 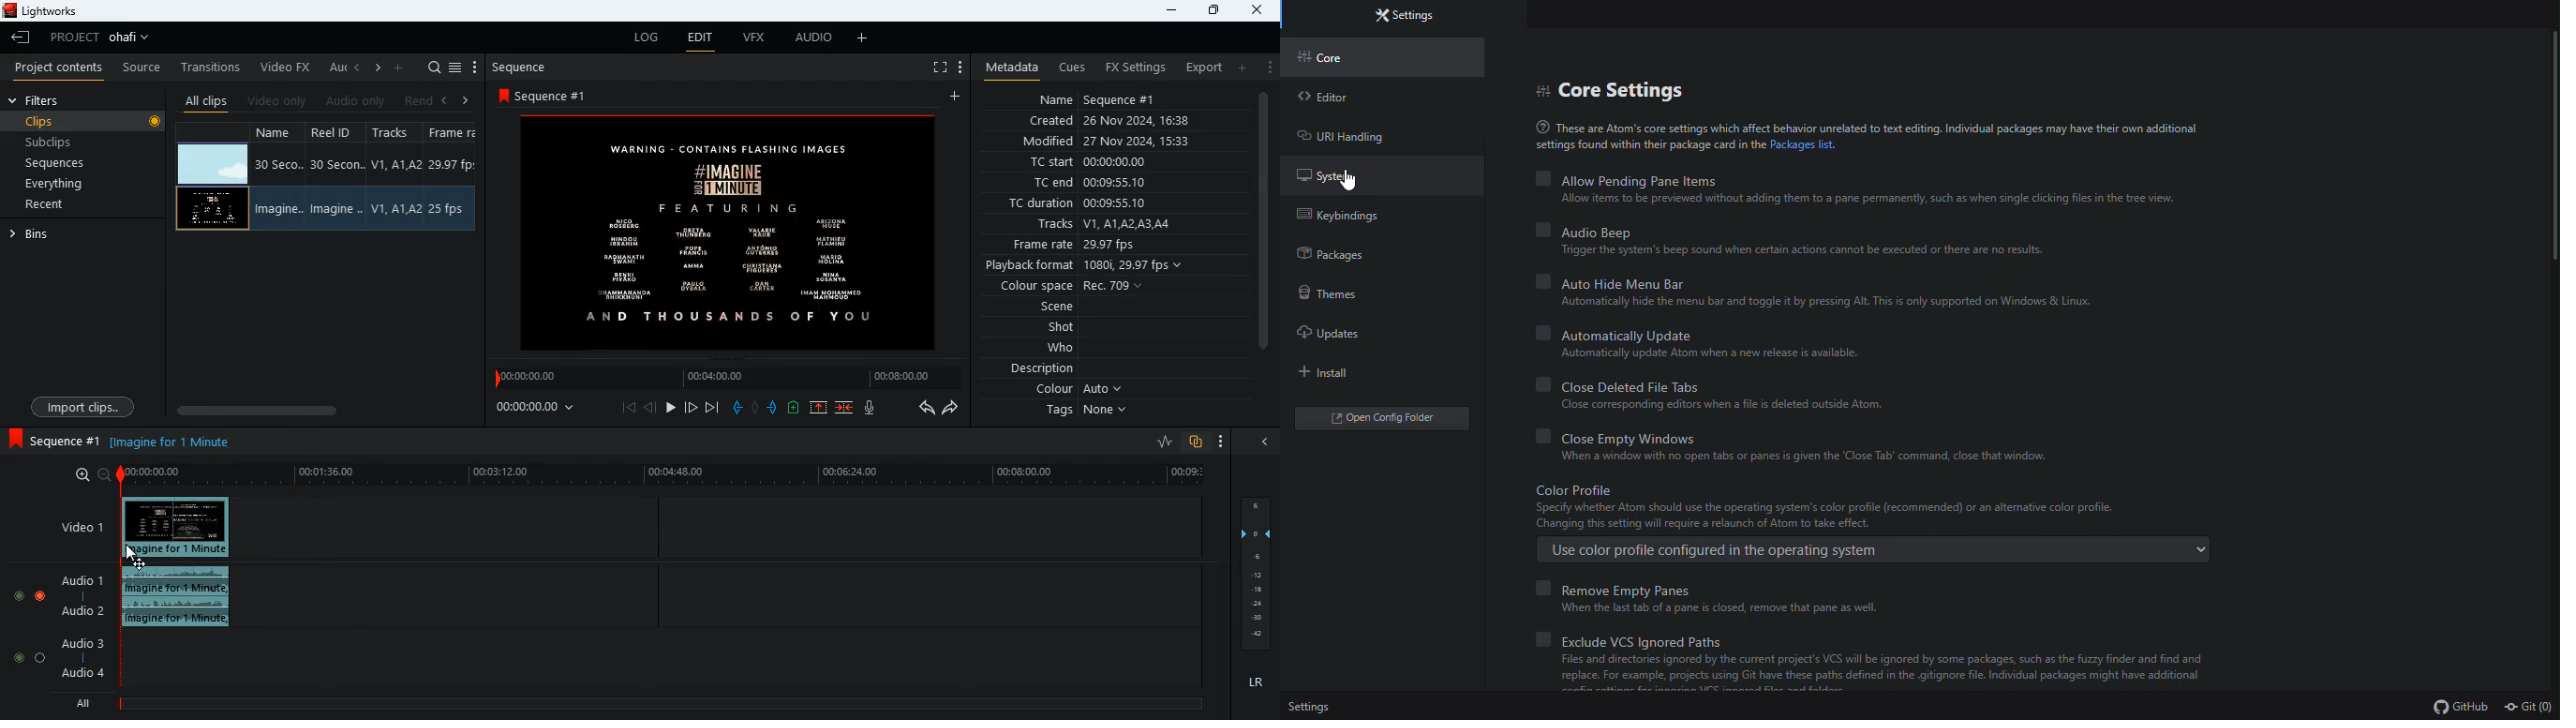 What do you see at coordinates (1897, 641) in the screenshot?
I see `Exclude VCS Ignored Paths
Files and directories ignored by the current project's VCS wil be ignored by some packages, such as the fuzzy finder and find and.
replace. For example. projects using Git have these paths defined in the gtignore fle. Indicual packages might have additional` at bounding box center [1897, 641].